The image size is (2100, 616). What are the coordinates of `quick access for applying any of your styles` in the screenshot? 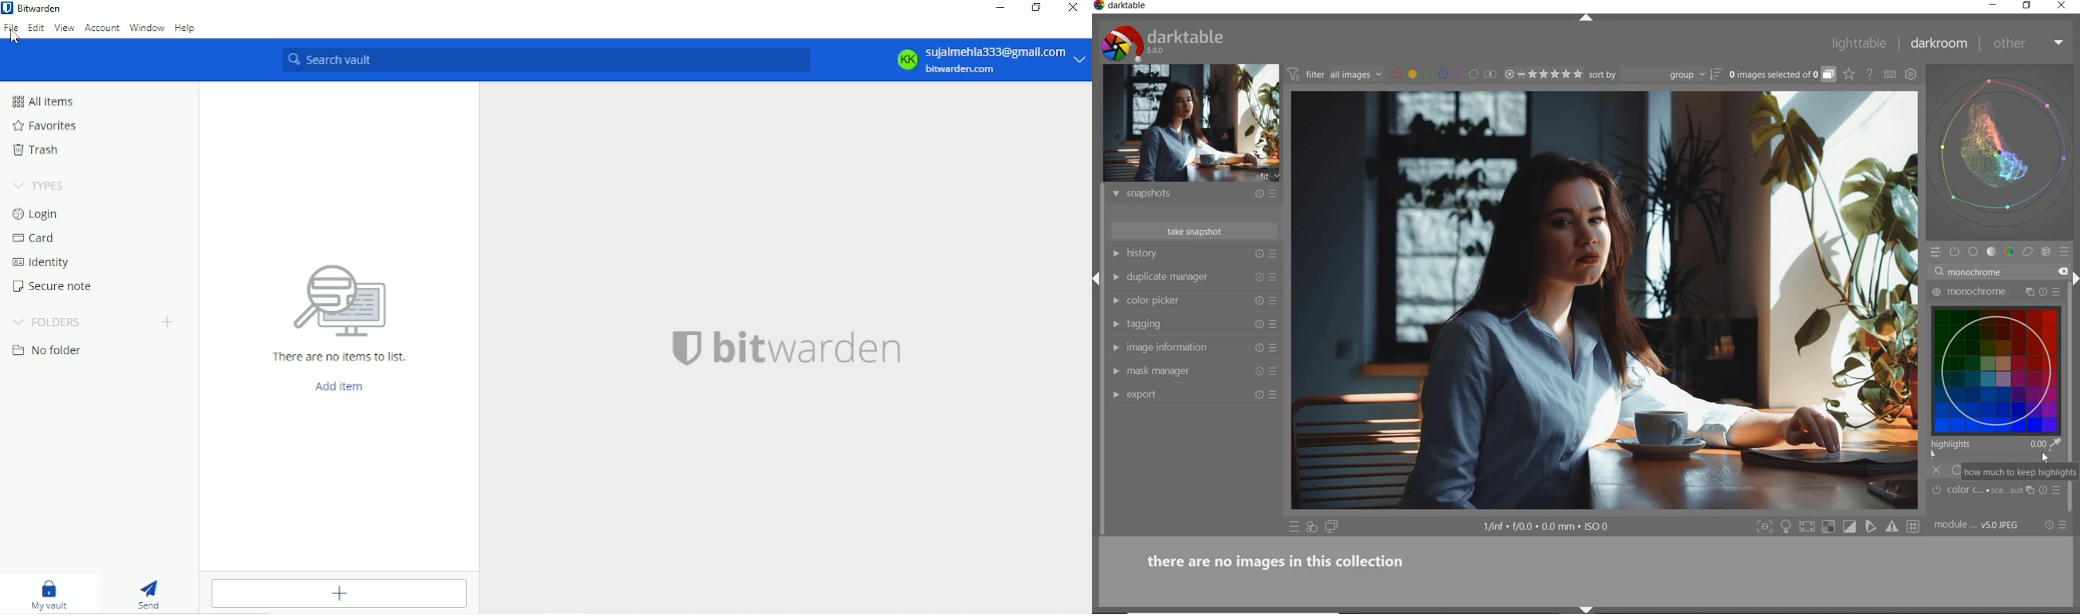 It's located at (1313, 528).